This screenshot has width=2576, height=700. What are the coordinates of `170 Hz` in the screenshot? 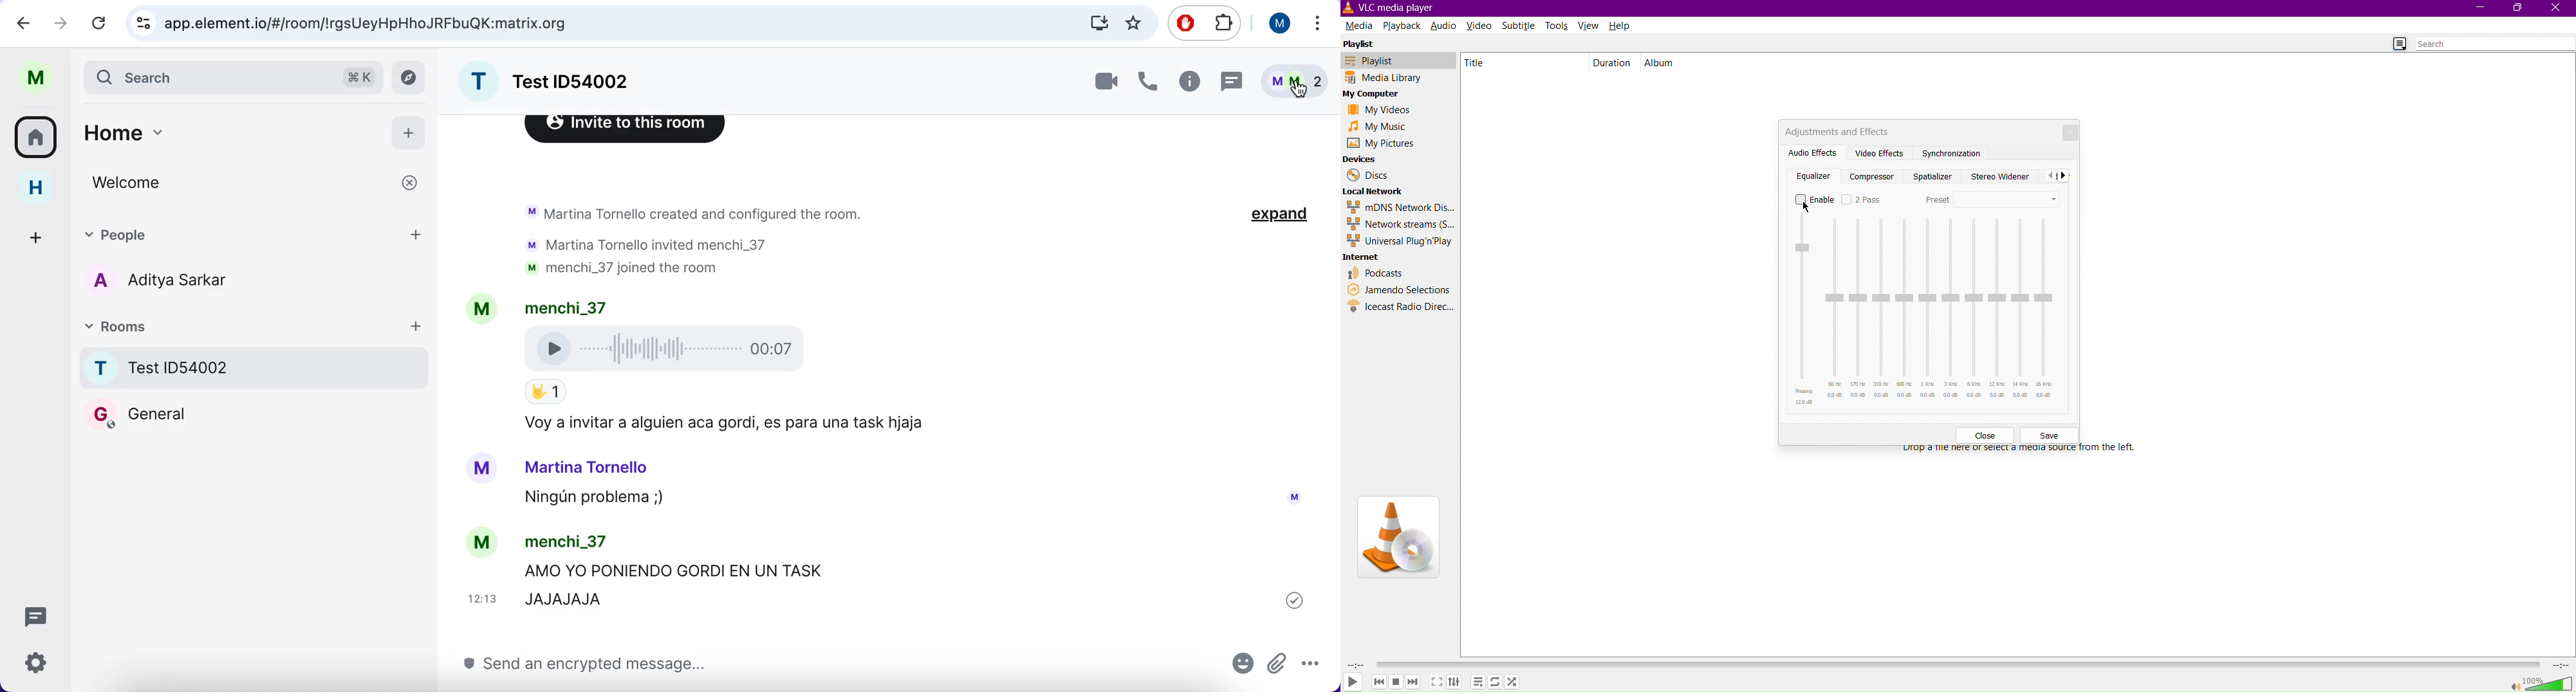 It's located at (1857, 308).